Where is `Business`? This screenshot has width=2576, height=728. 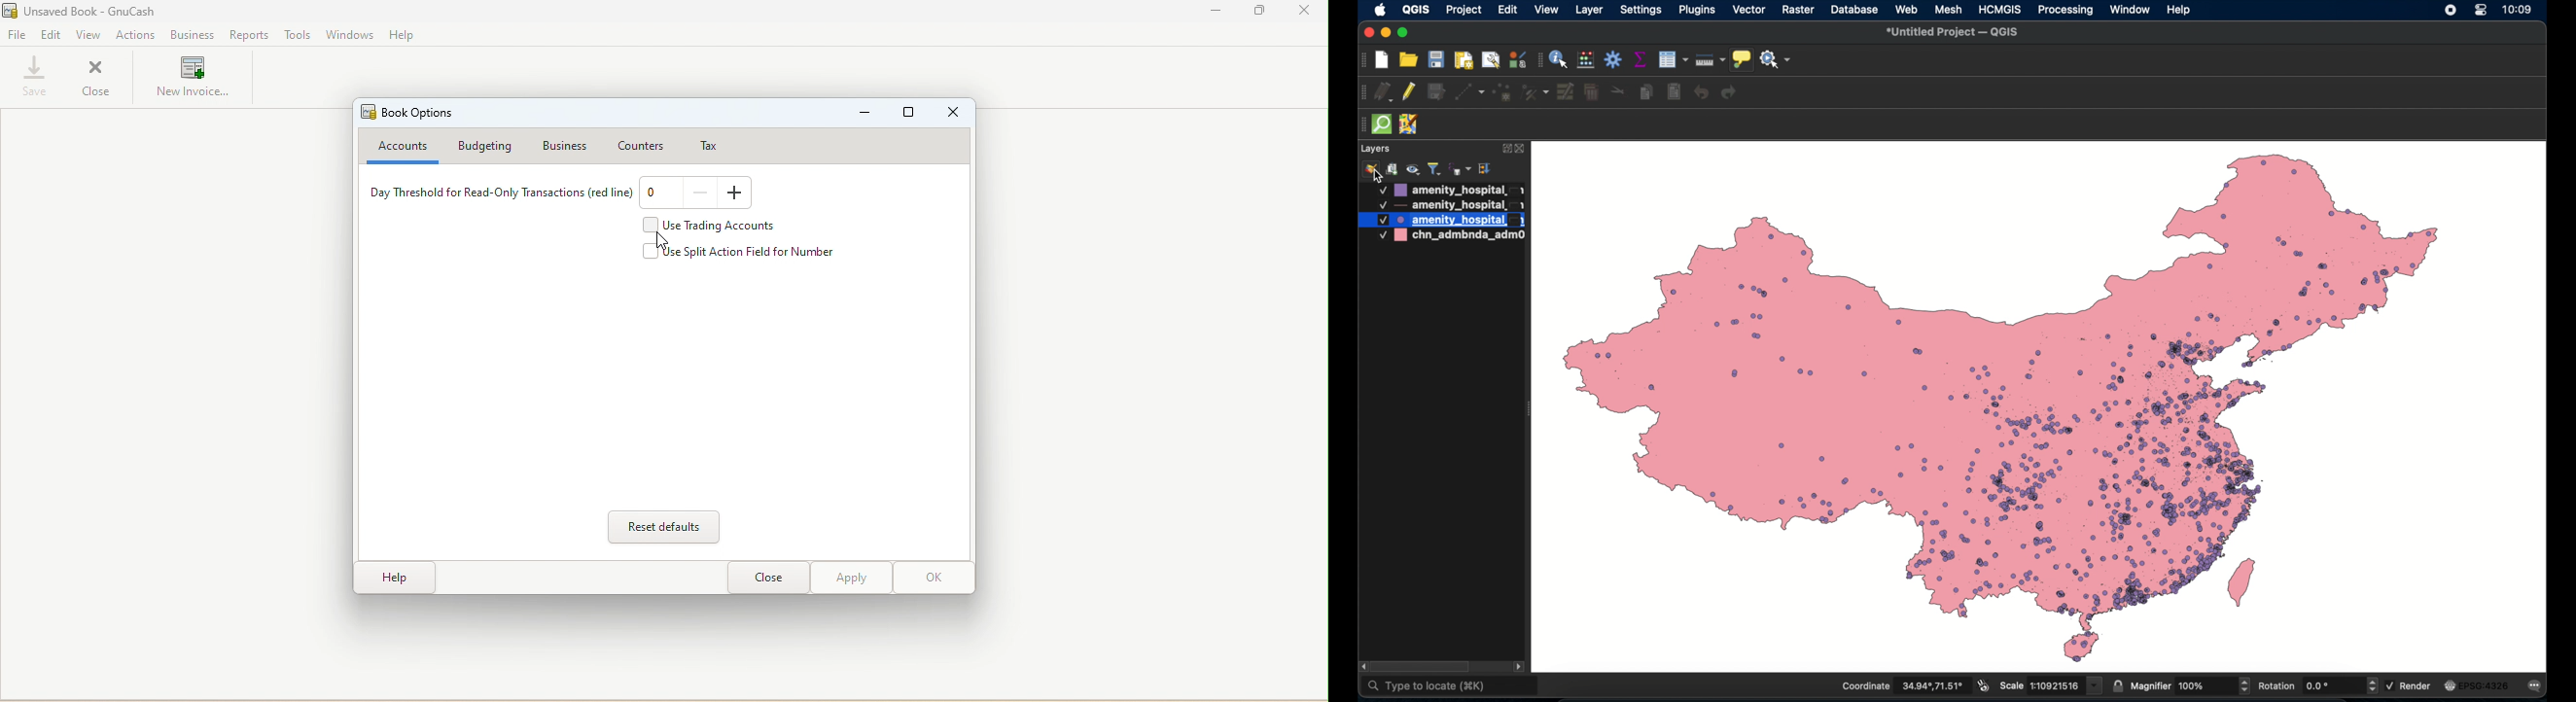
Business is located at coordinates (193, 34).